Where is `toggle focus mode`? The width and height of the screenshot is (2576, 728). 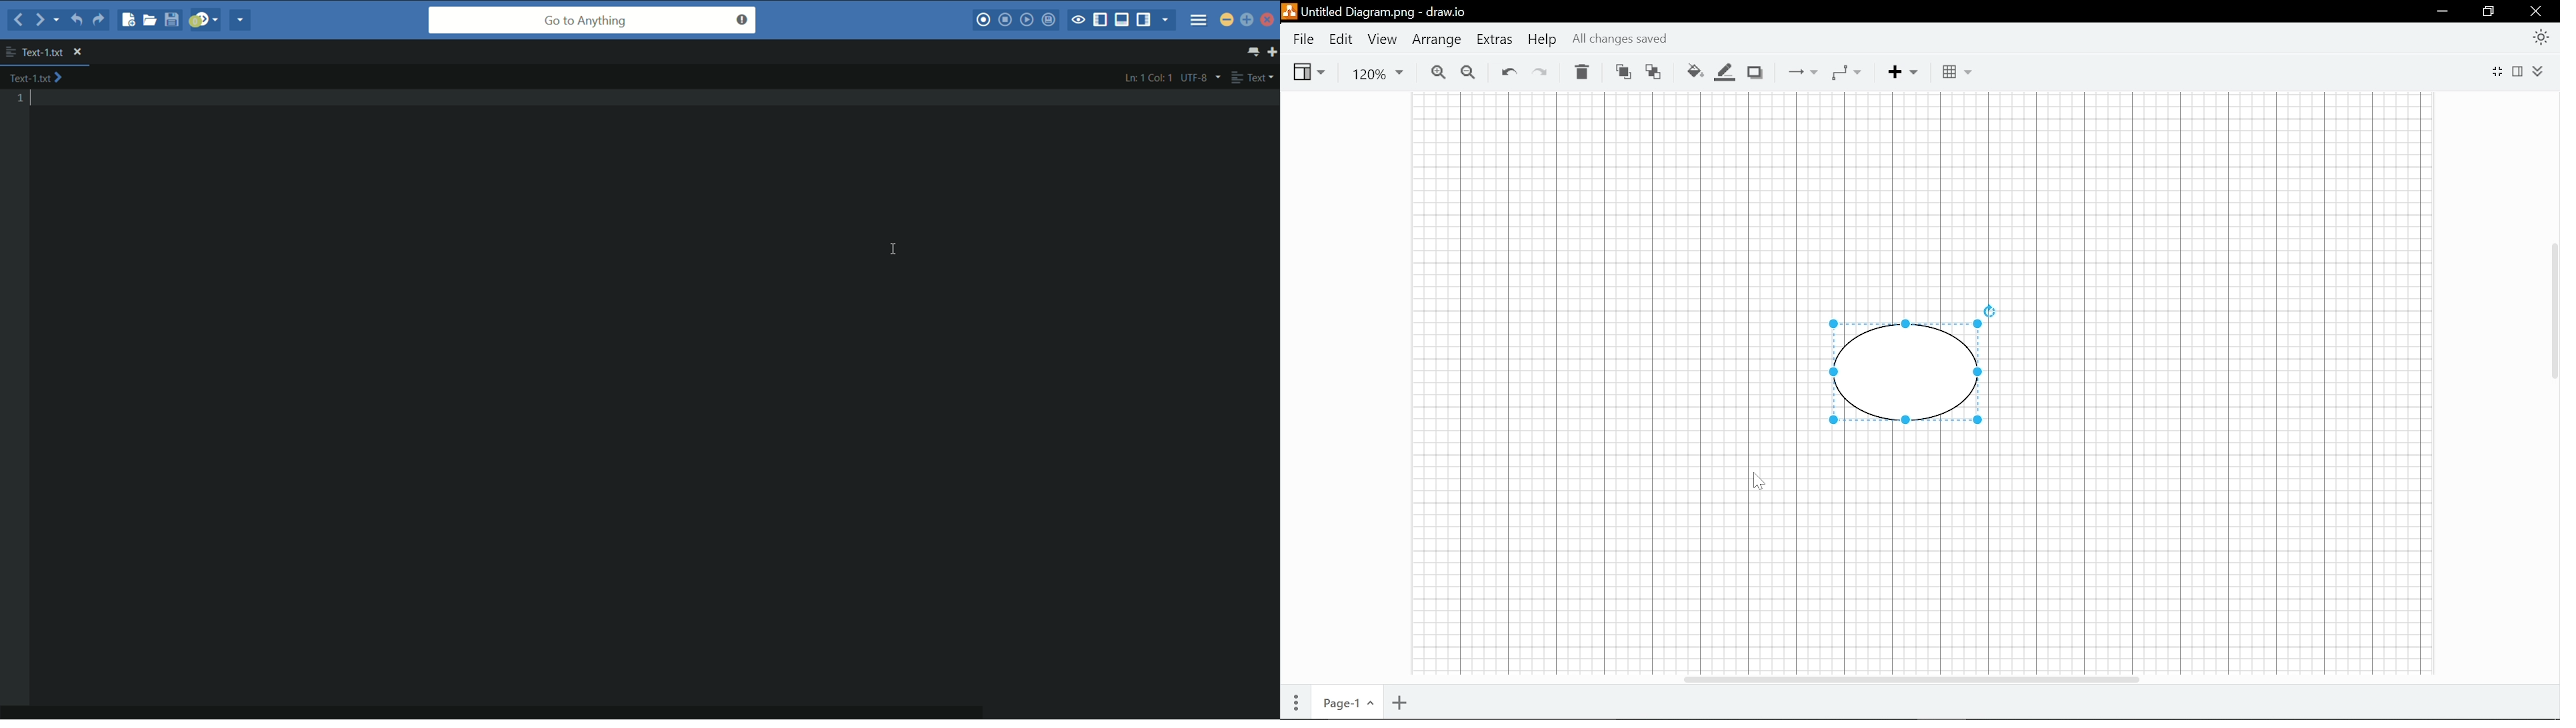
toggle focus mode is located at coordinates (1078, 20).